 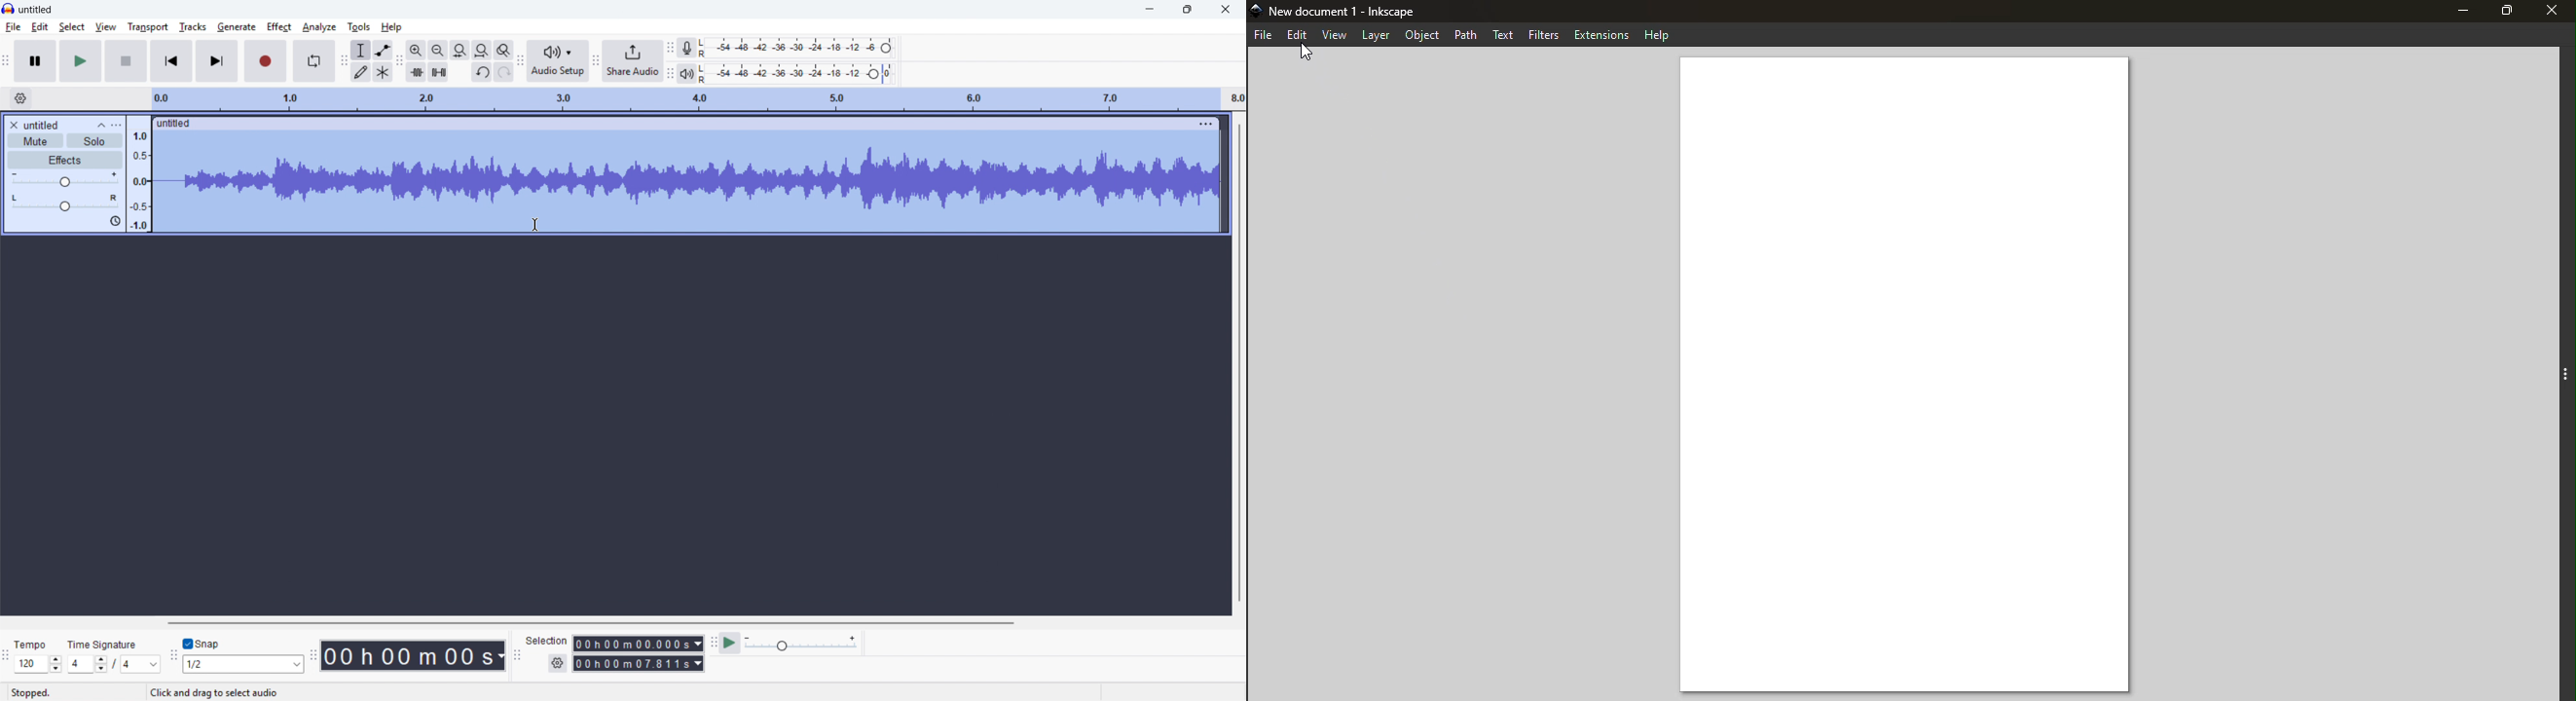 What do you see at coordinates (1600, 33) in the screenshot?
I see `Extensions` at bounding box center [1600, 33].